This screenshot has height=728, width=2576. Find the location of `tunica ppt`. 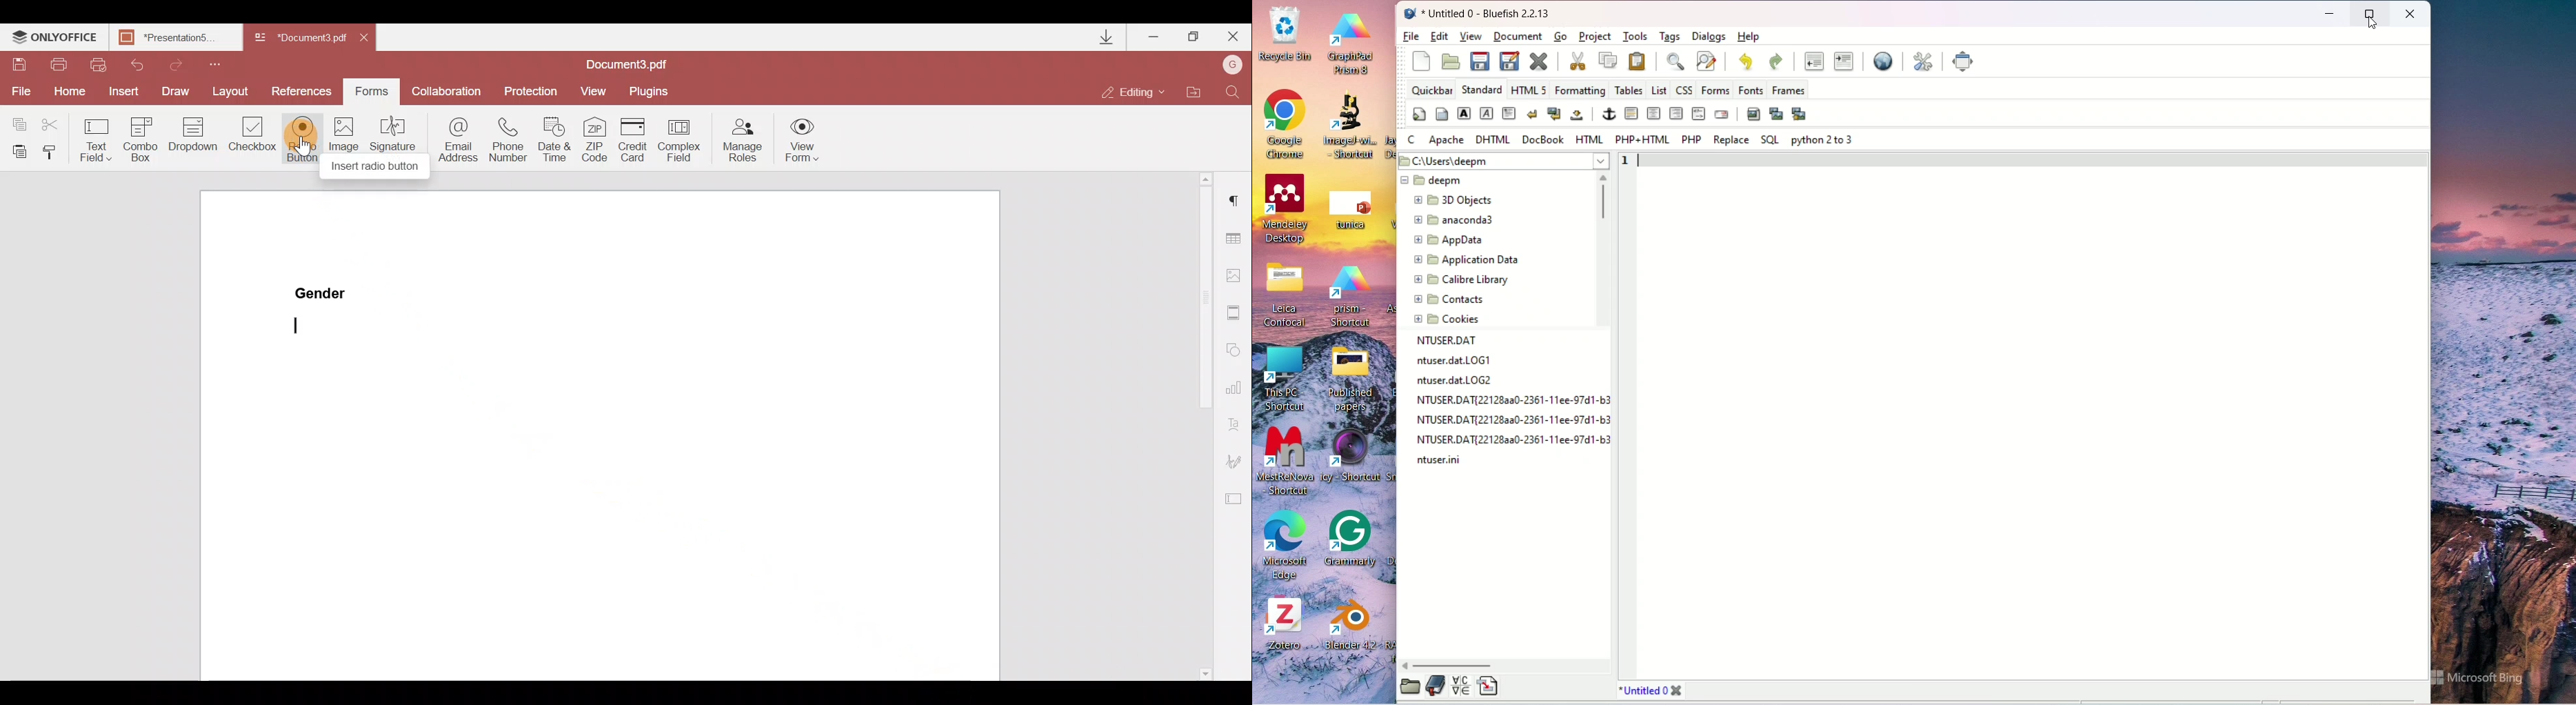

tunica ppt is located at coordinates (1347, 208).